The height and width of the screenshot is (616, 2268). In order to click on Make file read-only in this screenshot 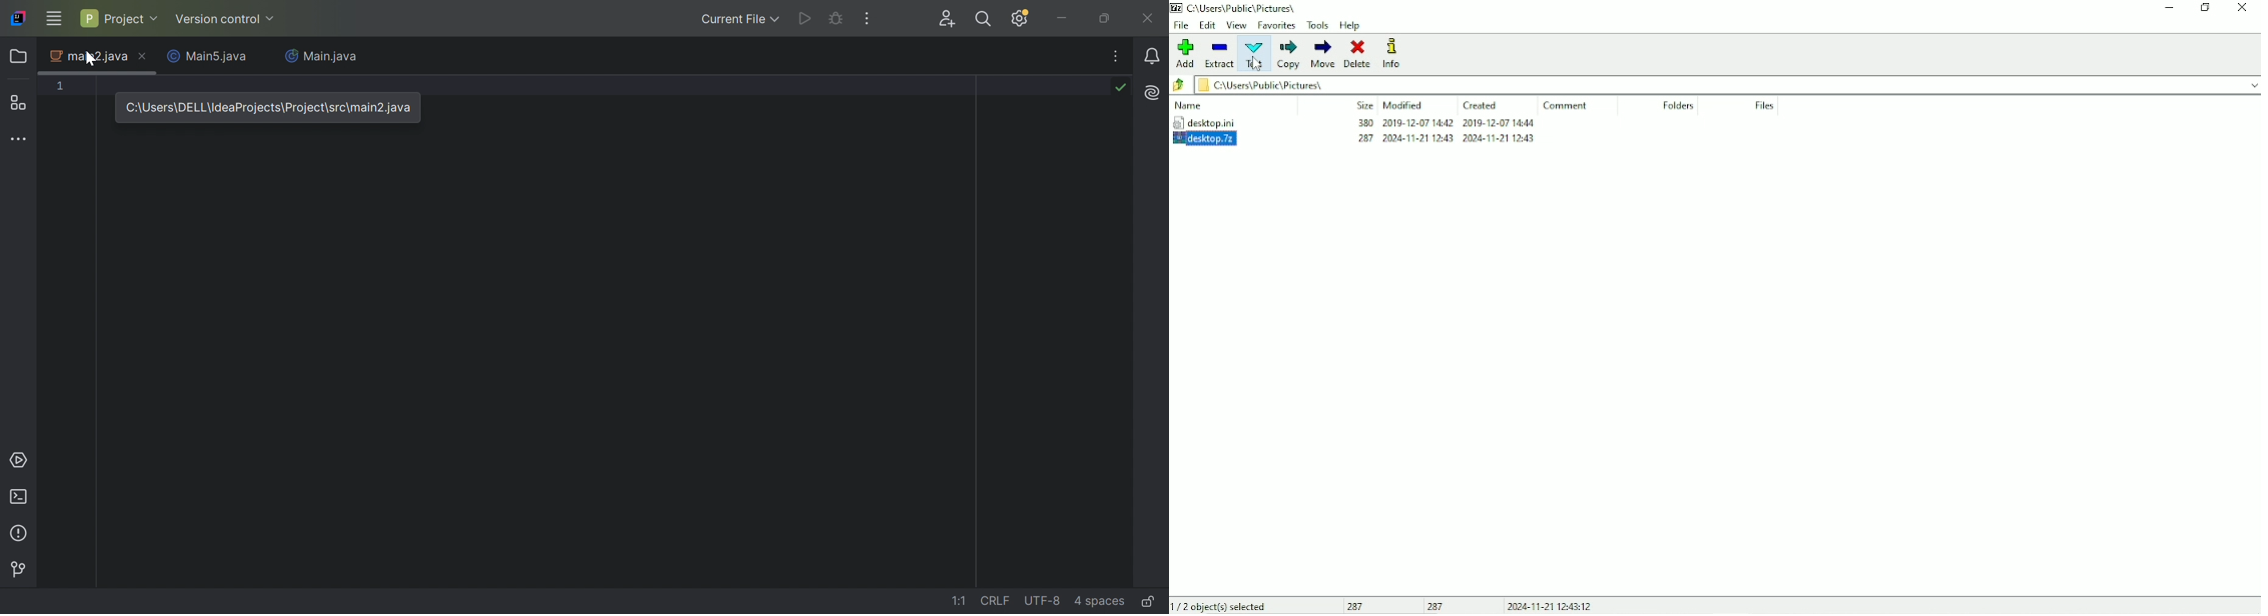, I will do `click(1151, 601)`.